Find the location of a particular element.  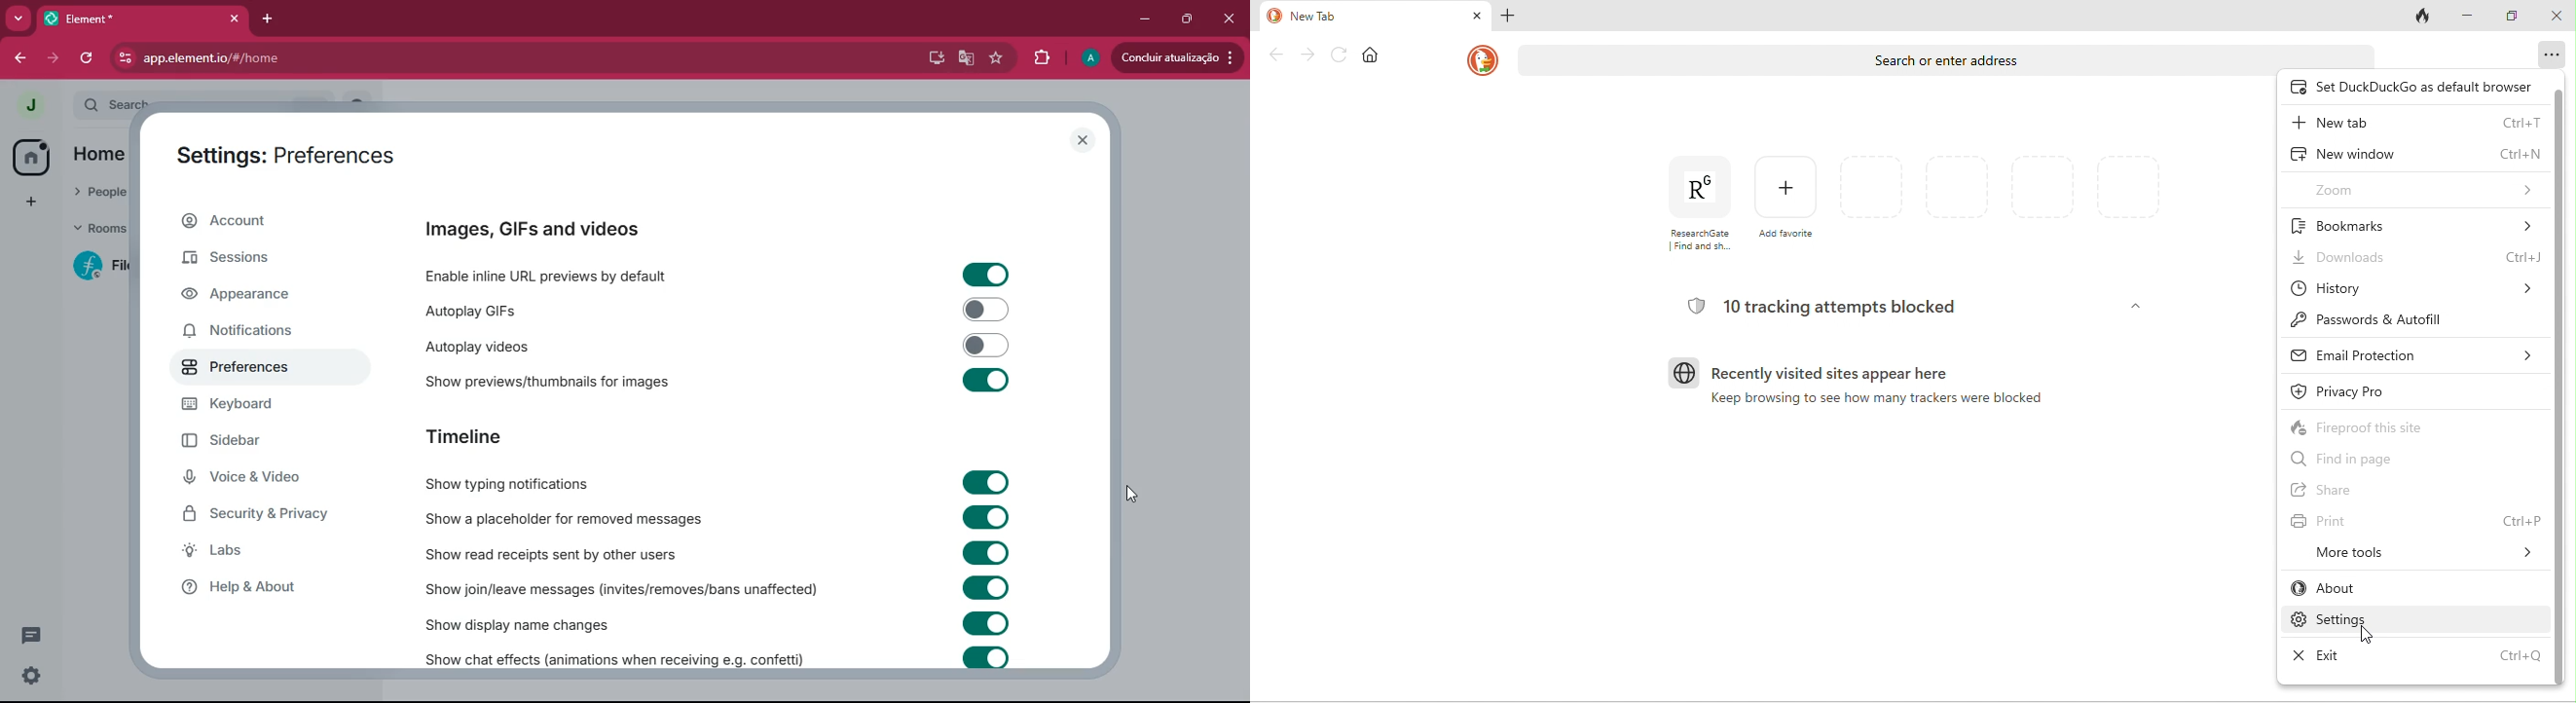

toggle on/off is located at coordinates (988, 658).